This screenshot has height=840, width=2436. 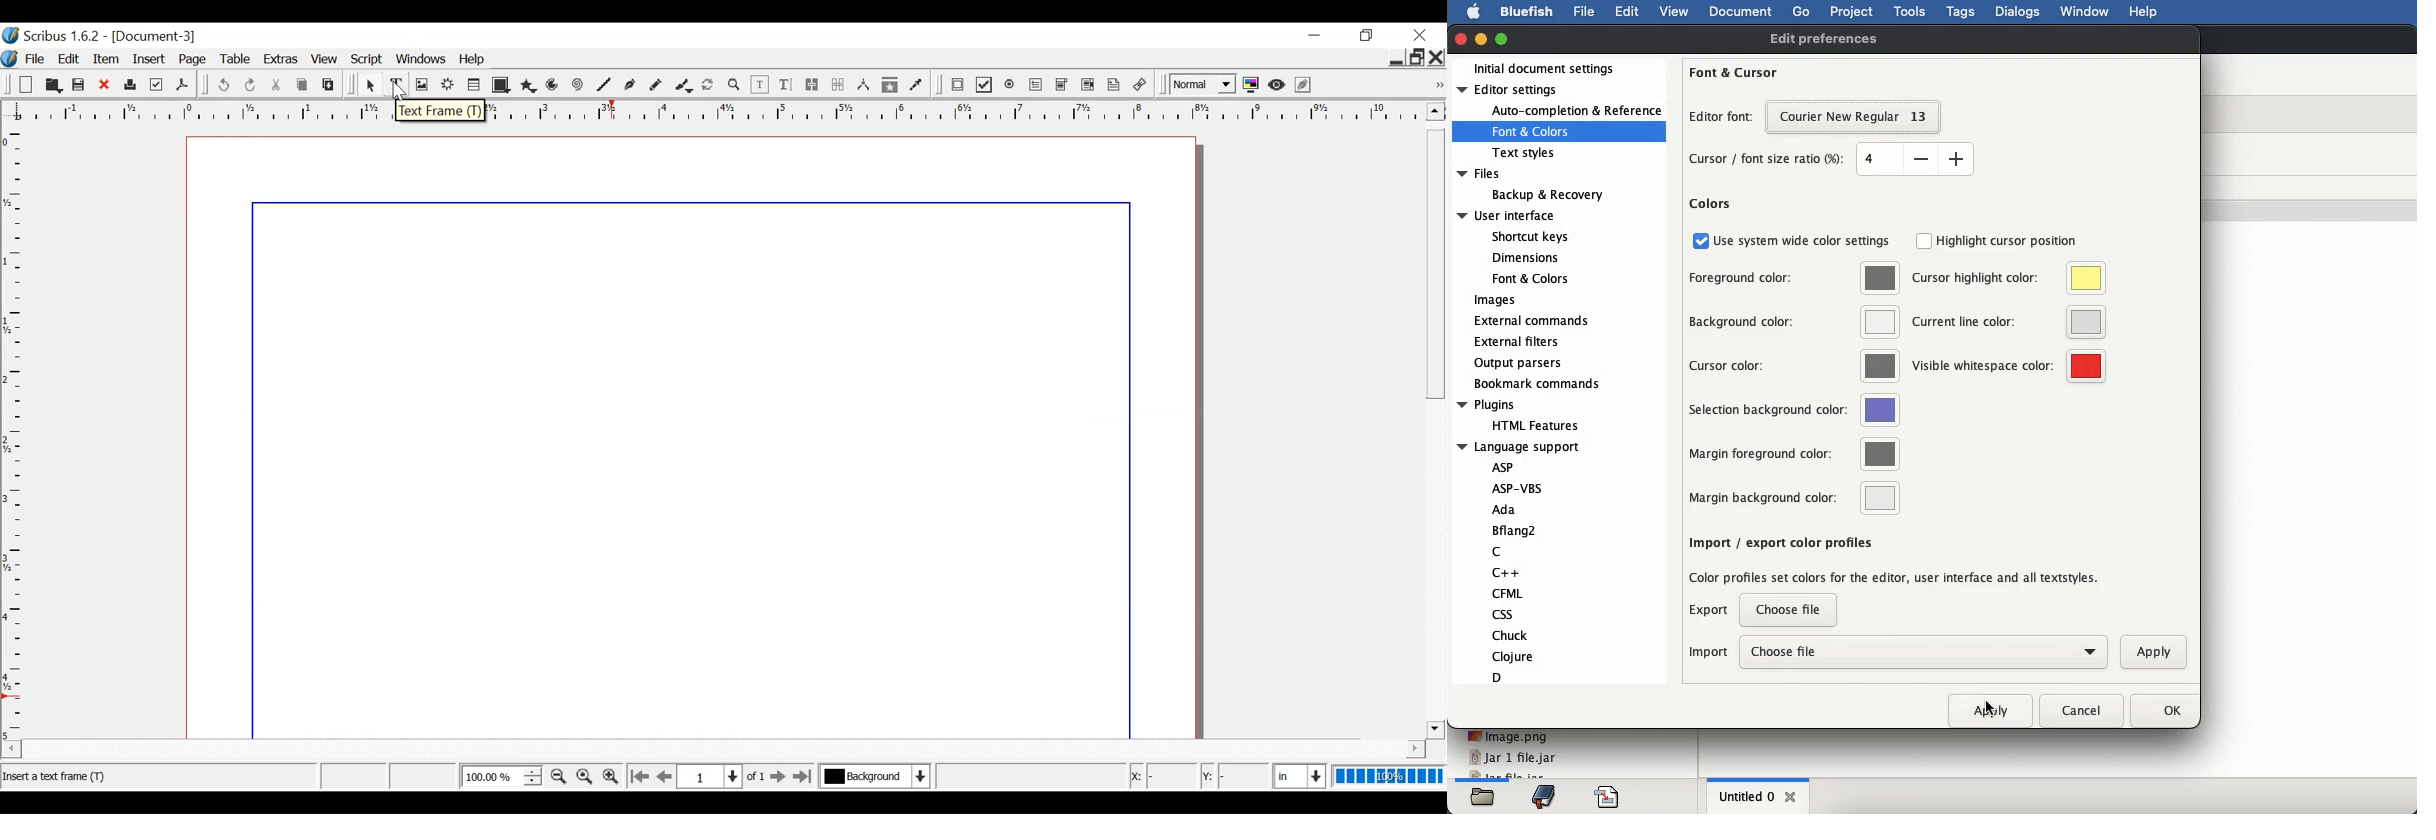 I want to click on insert spaces instead of tabs, so click(x=1791, y=541).